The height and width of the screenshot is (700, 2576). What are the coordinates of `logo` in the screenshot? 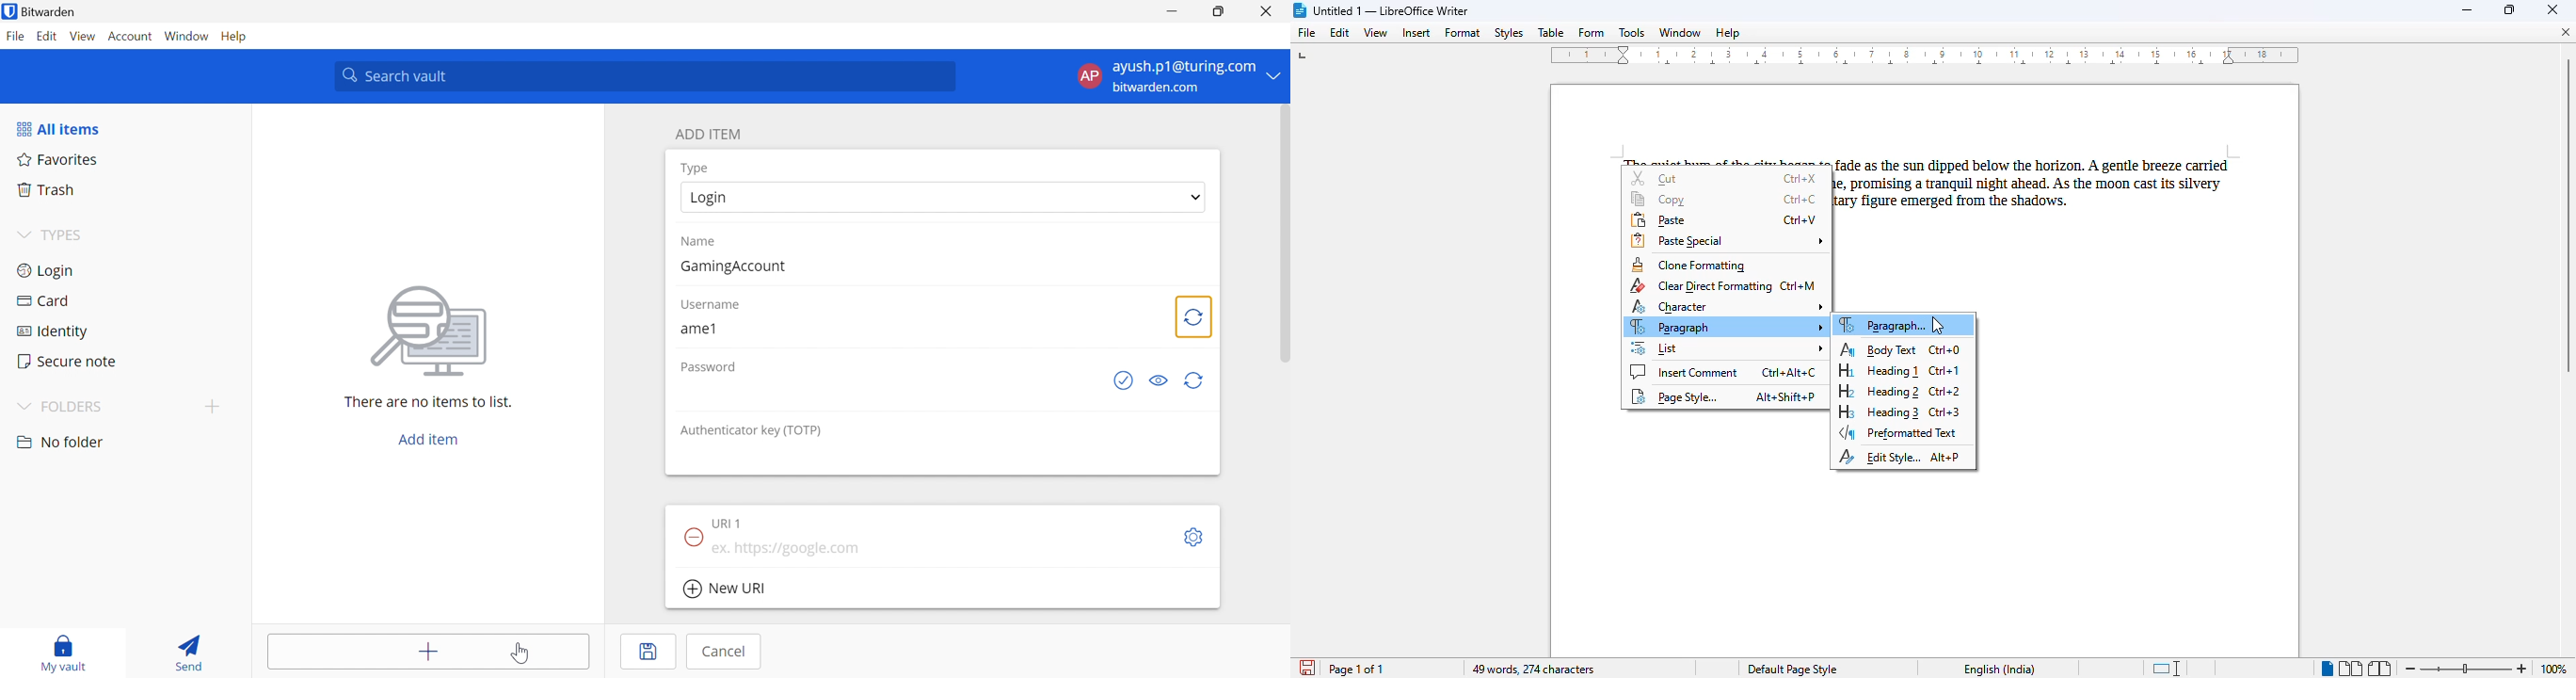 It's located at (1300, 10).